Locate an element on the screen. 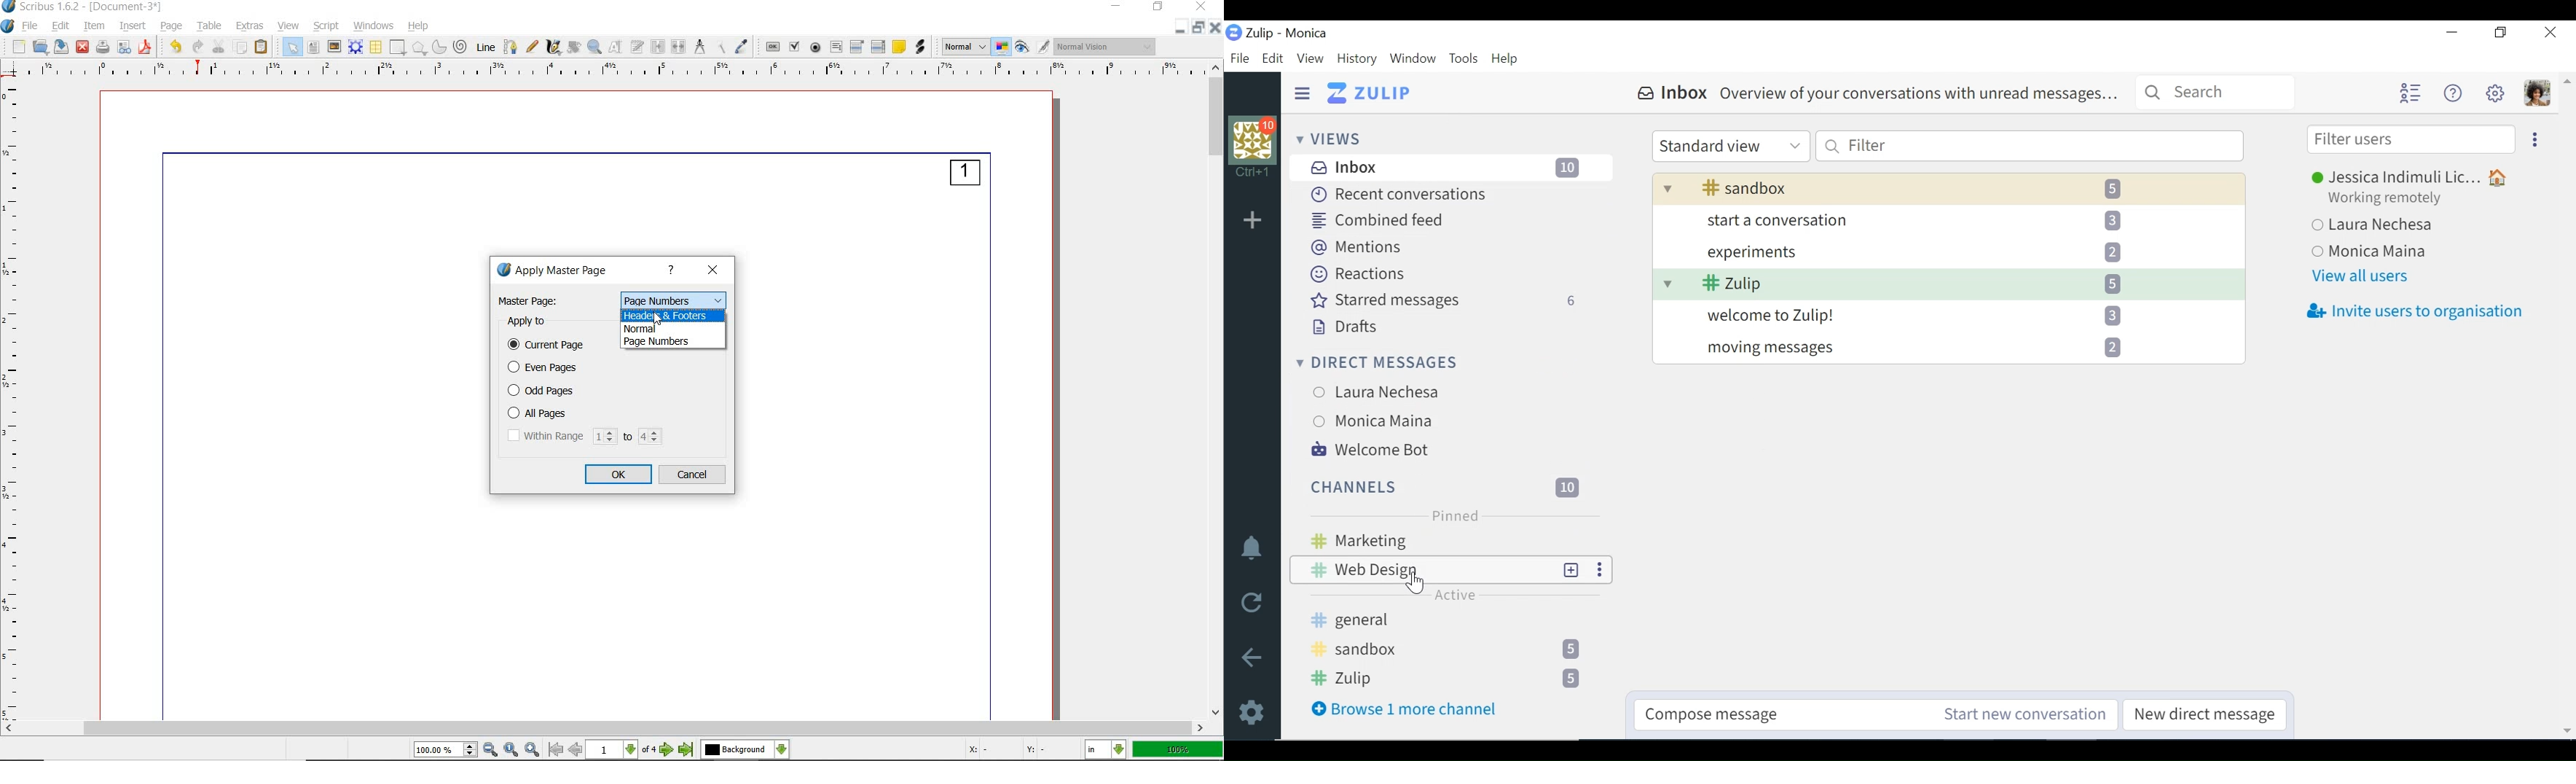  image frame is located at coordinates (334, 48).